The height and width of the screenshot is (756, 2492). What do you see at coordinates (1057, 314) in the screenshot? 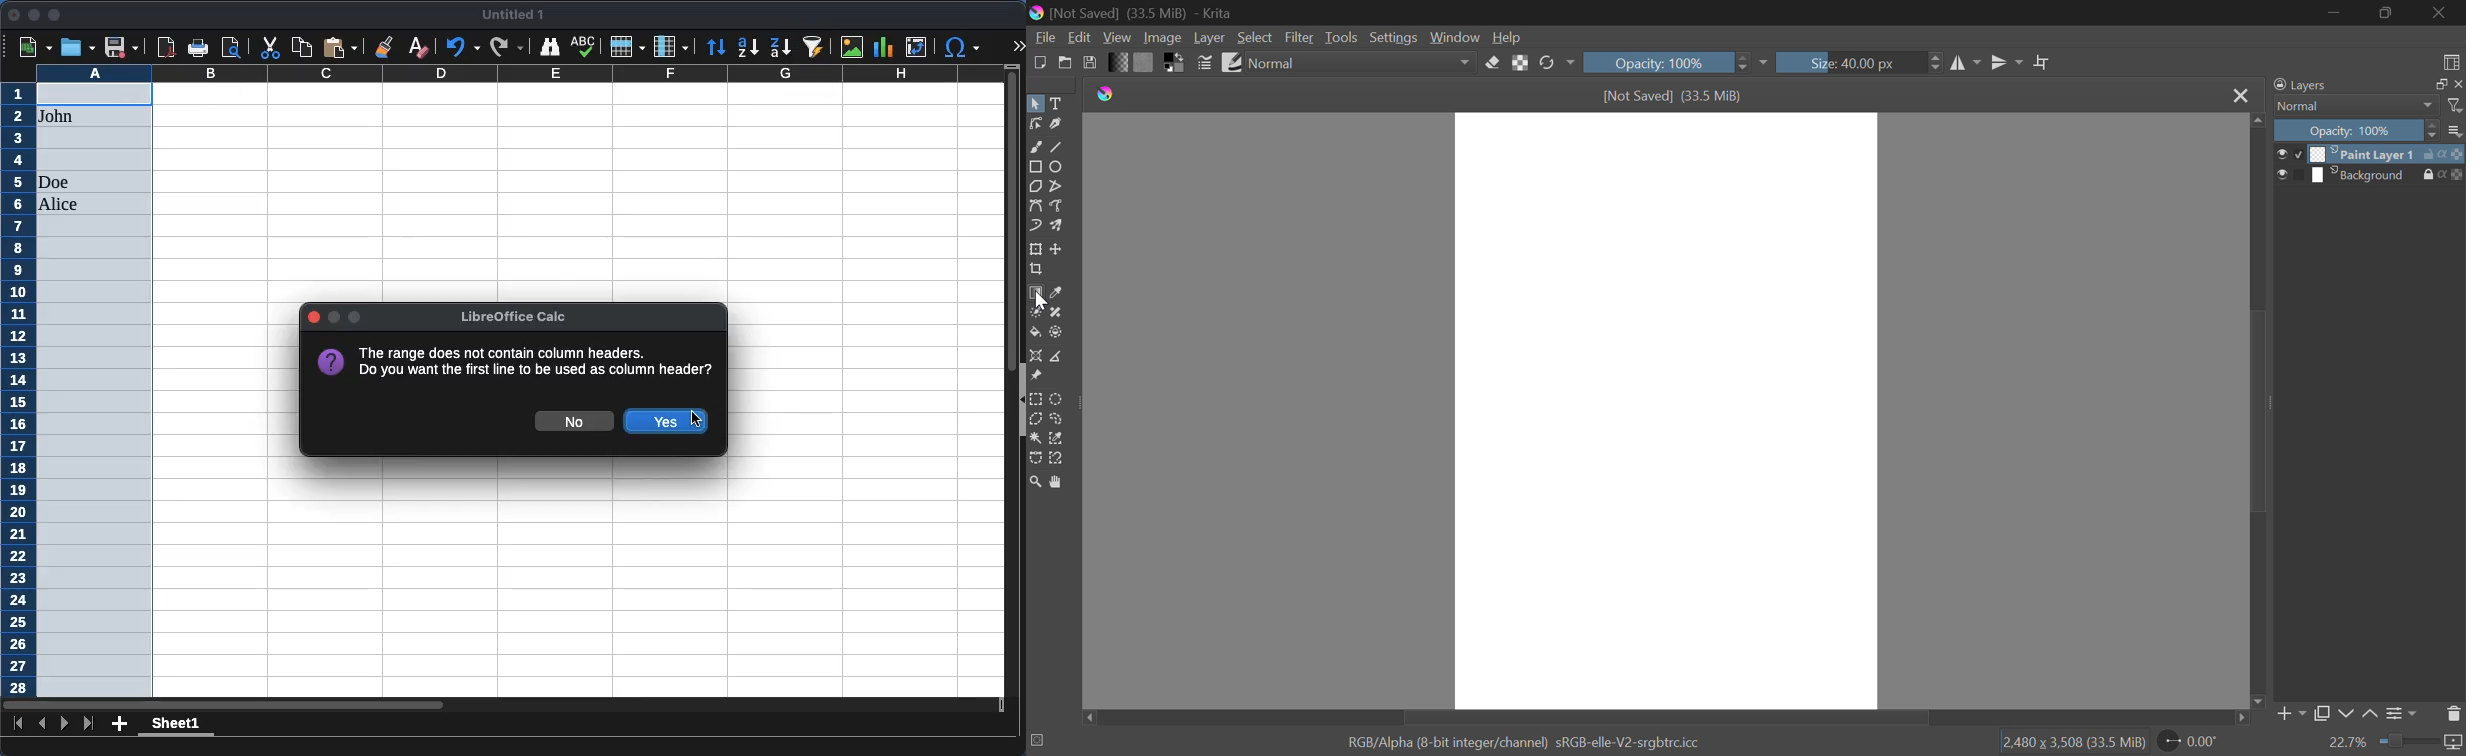
I see `Smart Patch Tool` at bounding box center [1057, 314].